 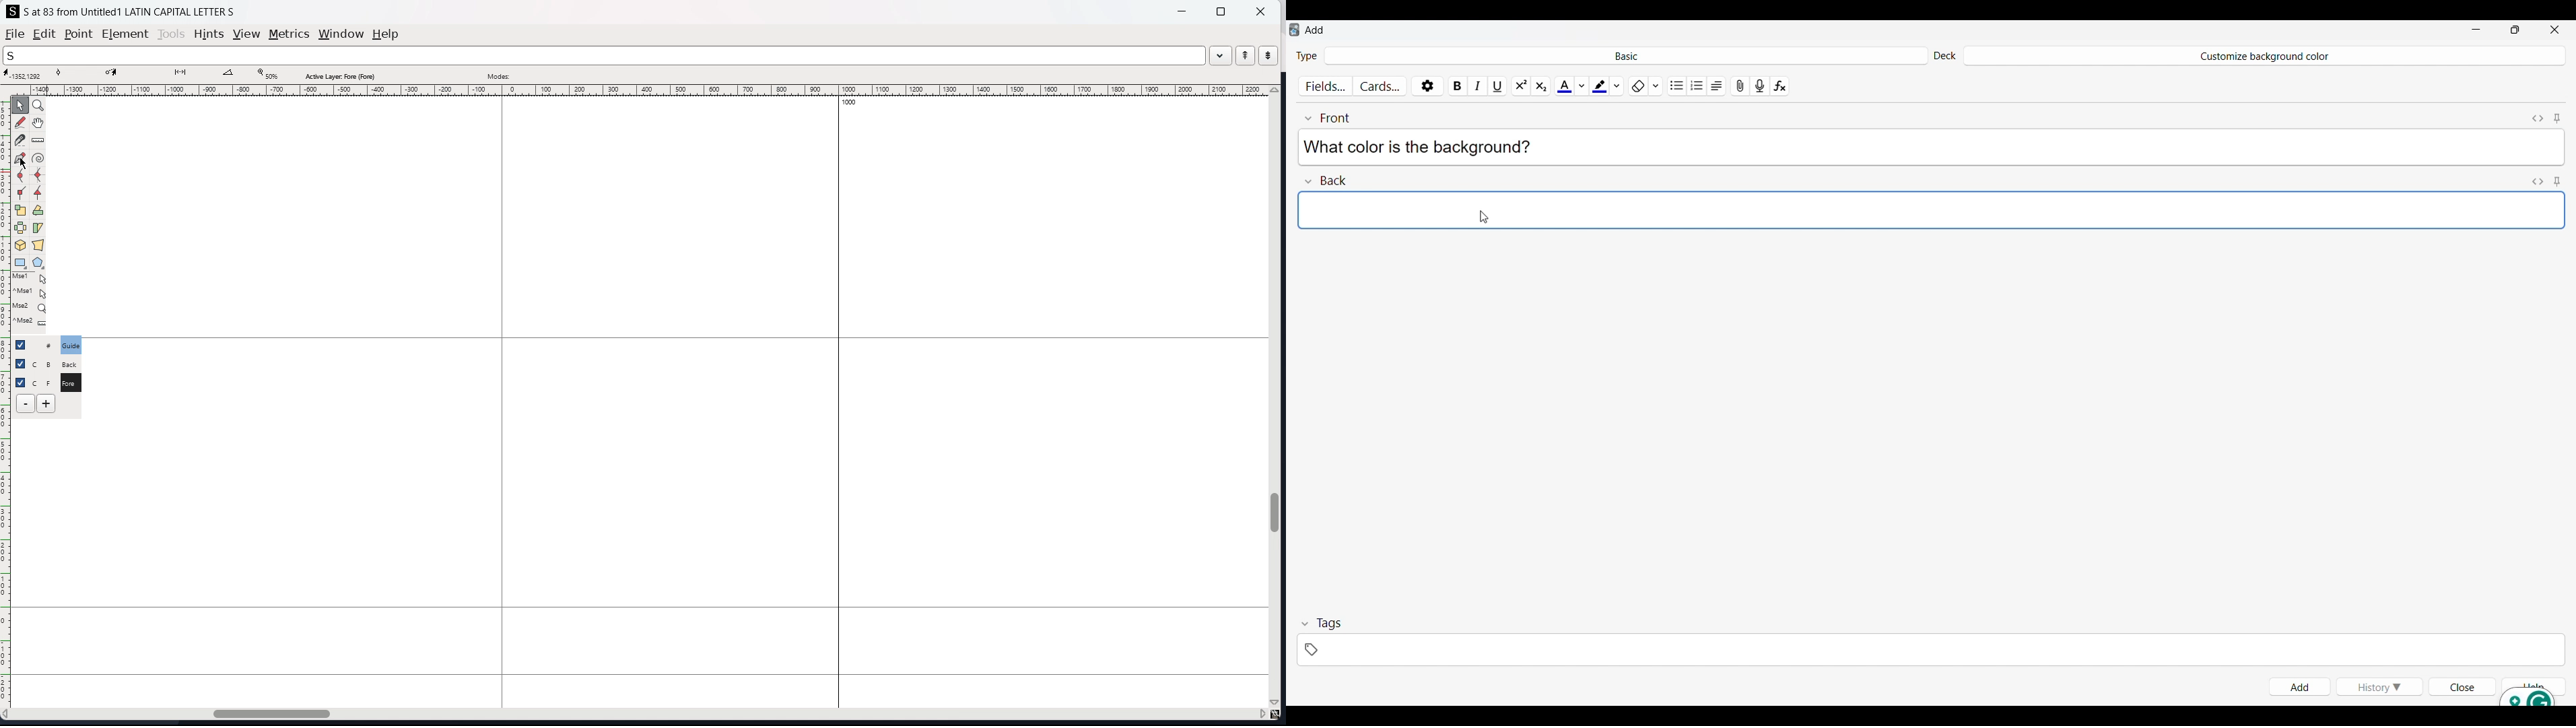 I want to click on Grammarly extension, so click(x=2527, y=697).